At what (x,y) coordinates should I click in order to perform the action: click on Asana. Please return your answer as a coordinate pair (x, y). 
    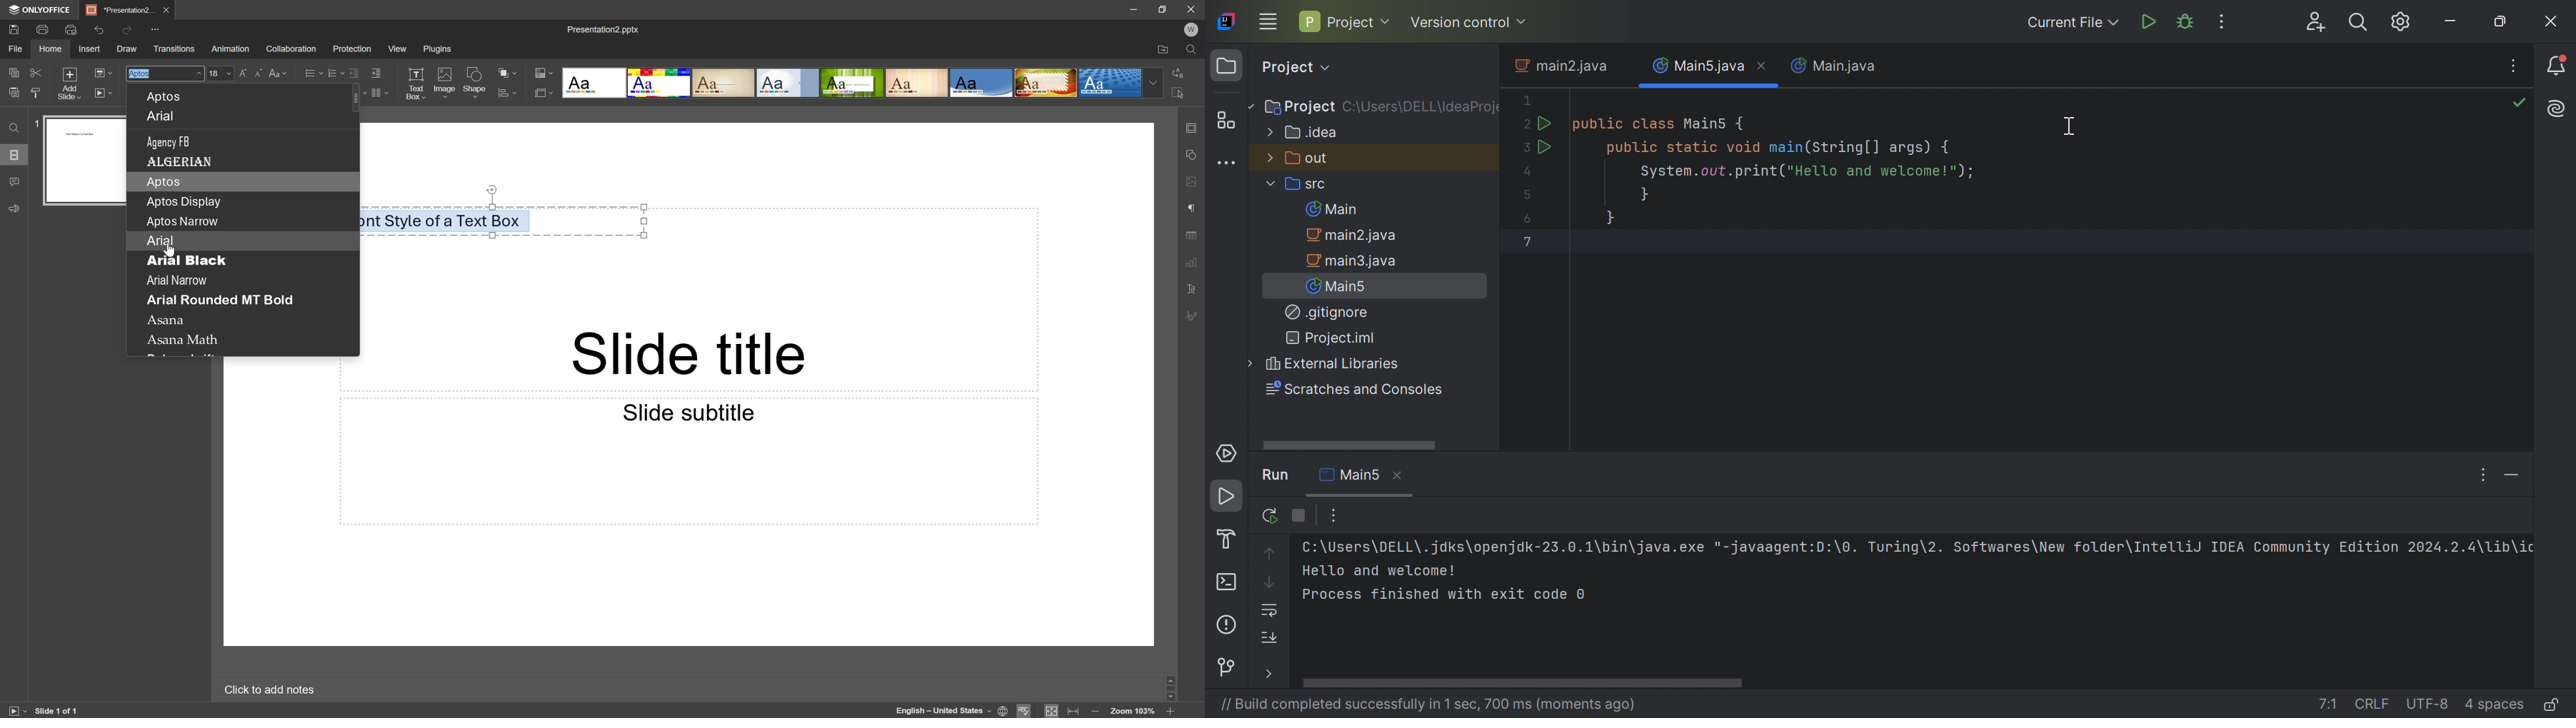
    Looking at the image, I should click on (167, 319).